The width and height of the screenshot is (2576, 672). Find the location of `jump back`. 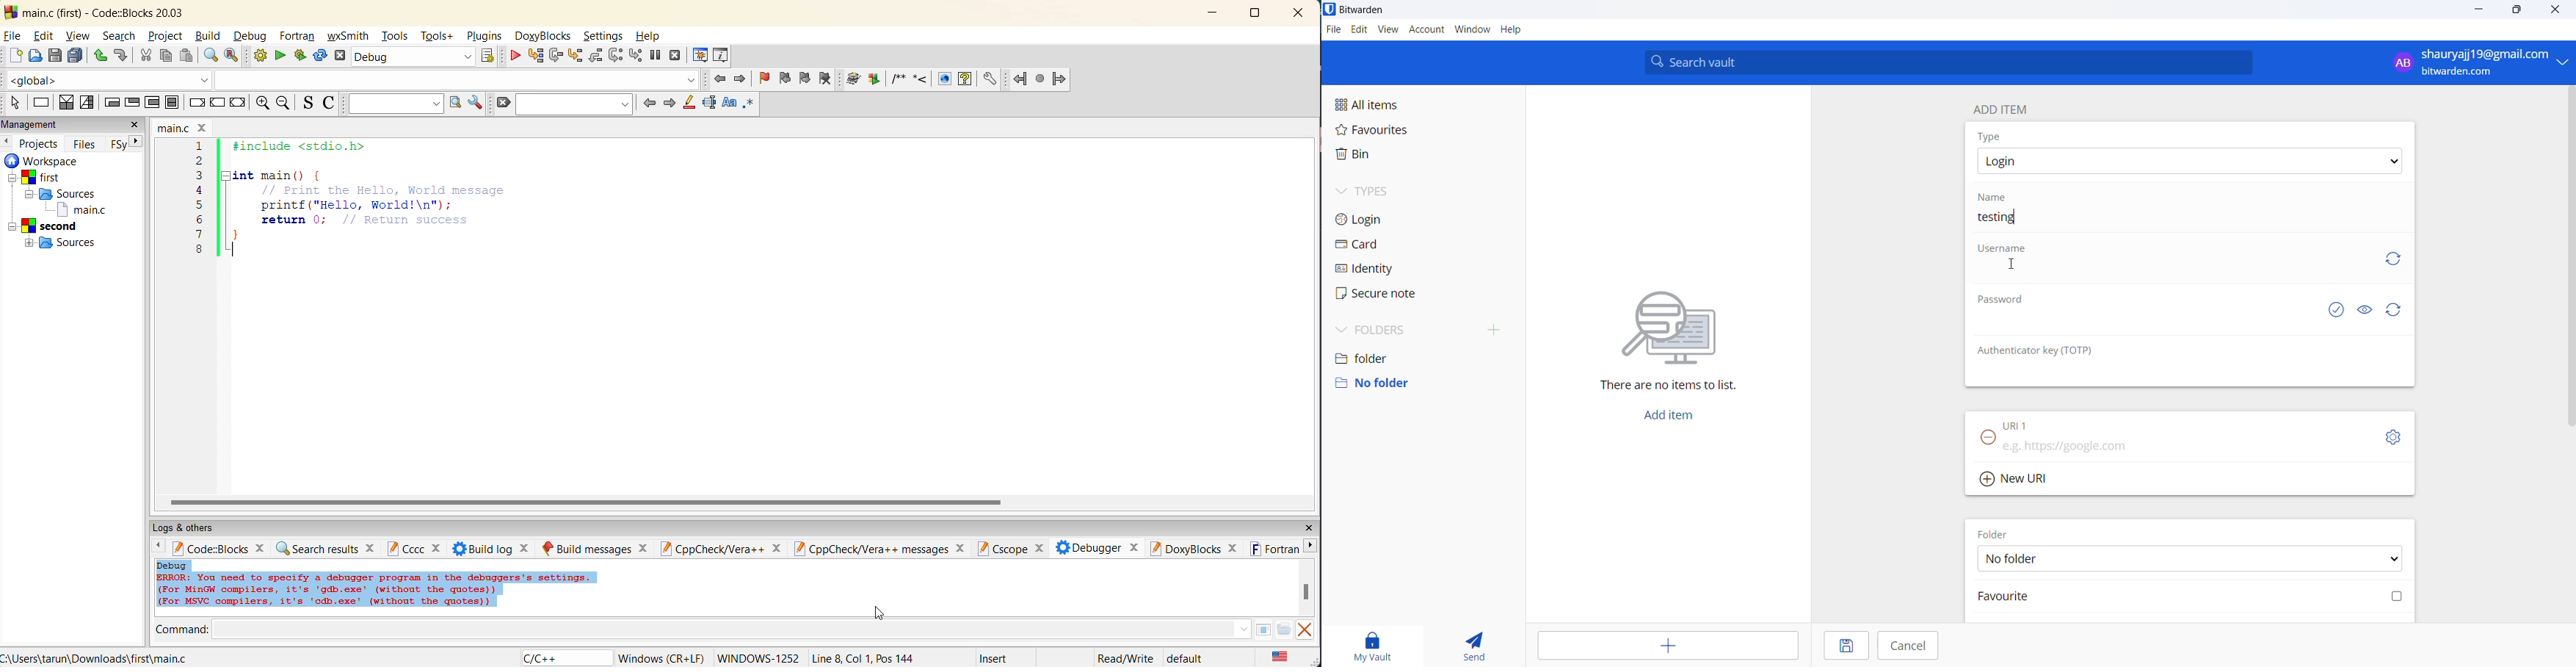

jump back is located at coordinates (717, 80).